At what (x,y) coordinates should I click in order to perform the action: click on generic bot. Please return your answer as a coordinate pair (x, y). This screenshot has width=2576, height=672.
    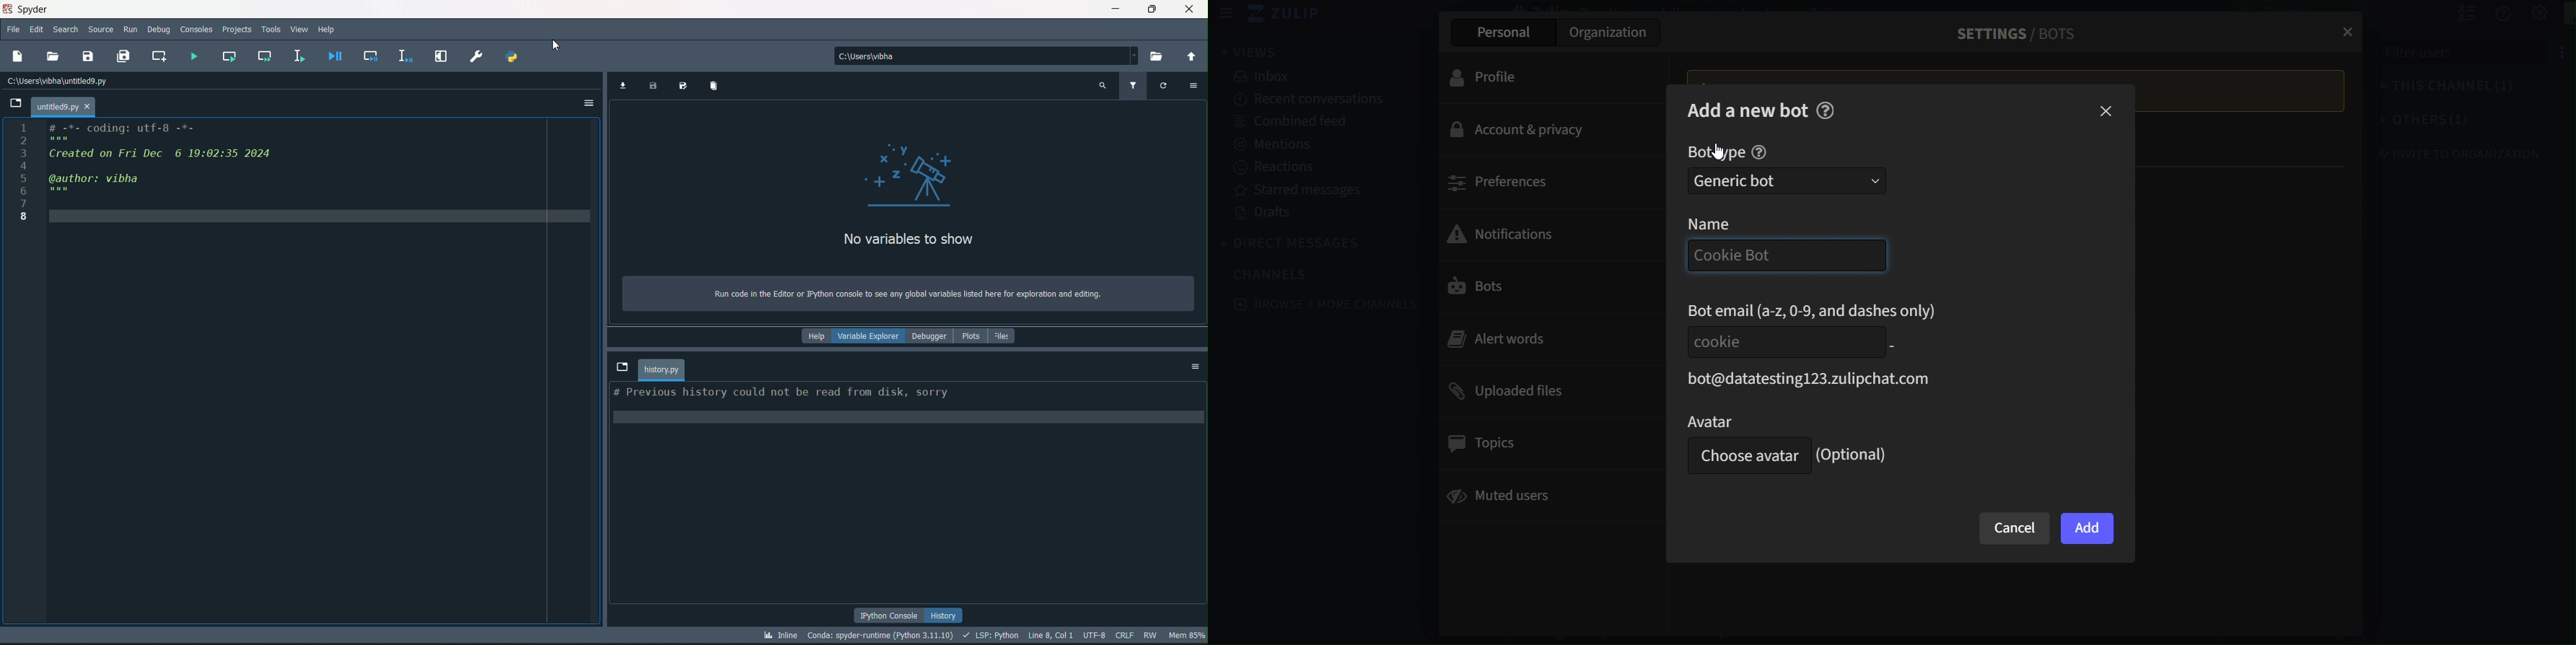
    Looking at the image, I should click on (1787, 181).